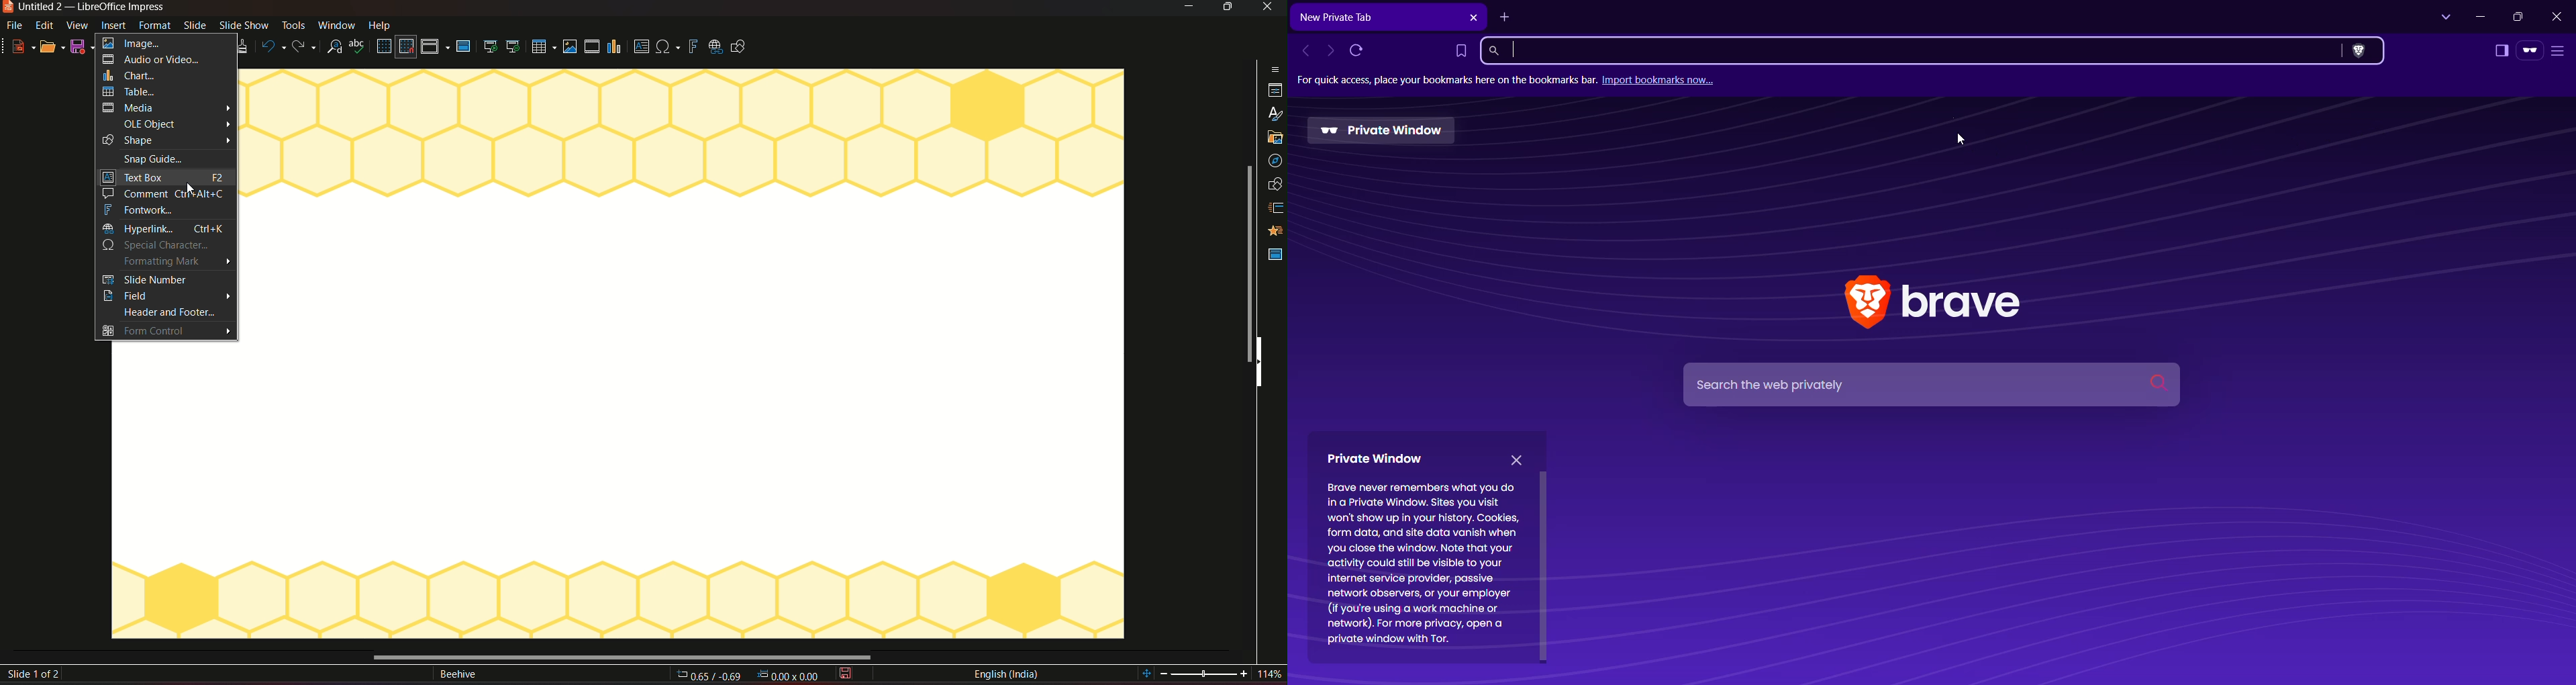 This screenshot has height=700, width=2576. I want to click on comment         Ctrl, so click(163, 192).